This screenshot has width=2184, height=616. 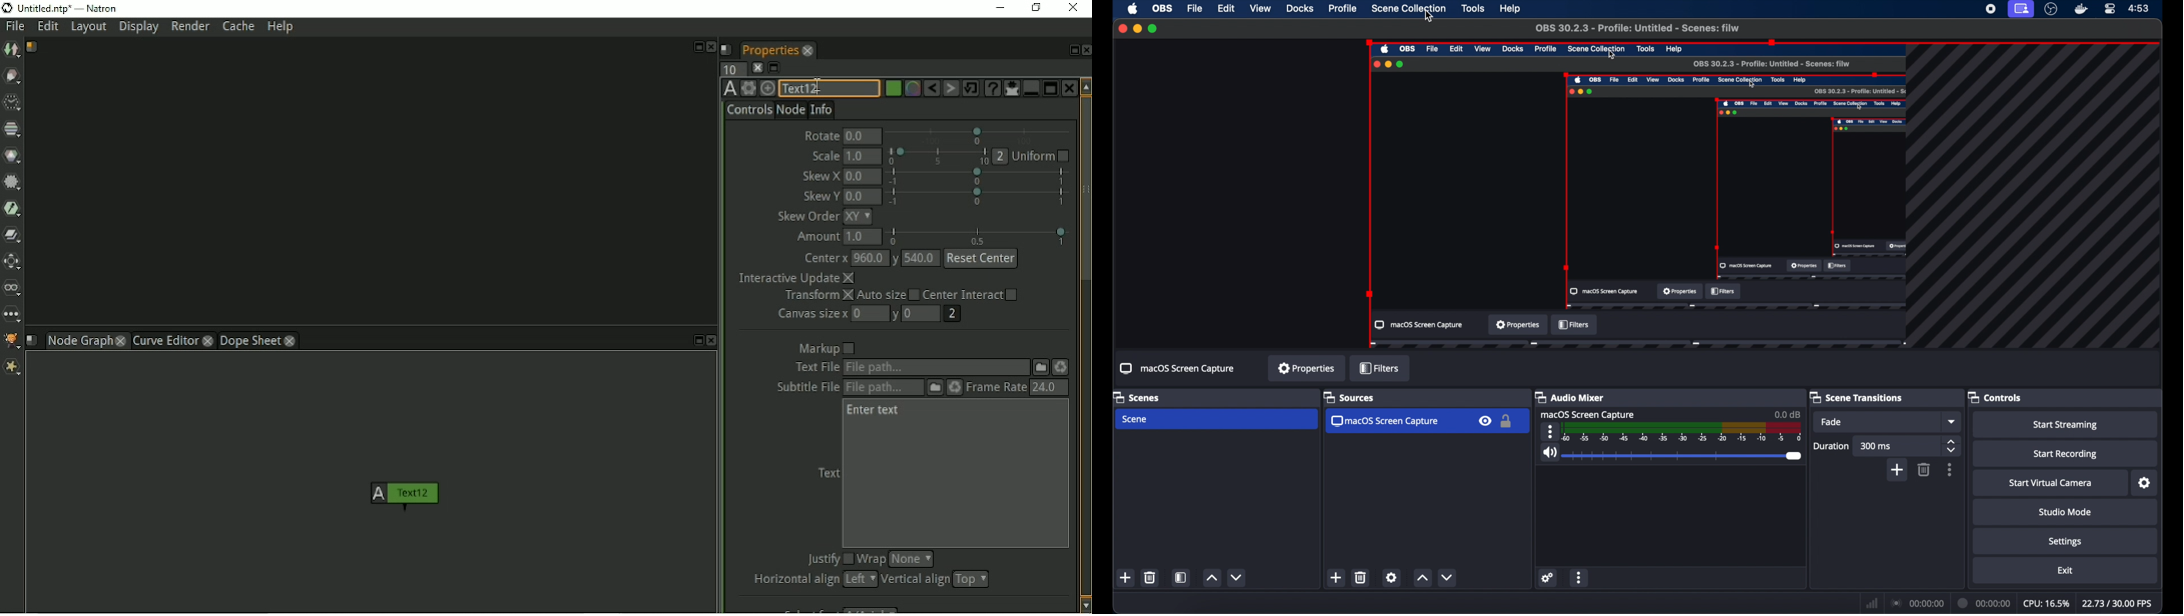 What do you see at coordinates (1342, 9) in the screenshot?
I see `profile` at bounding box center [1342, 9].